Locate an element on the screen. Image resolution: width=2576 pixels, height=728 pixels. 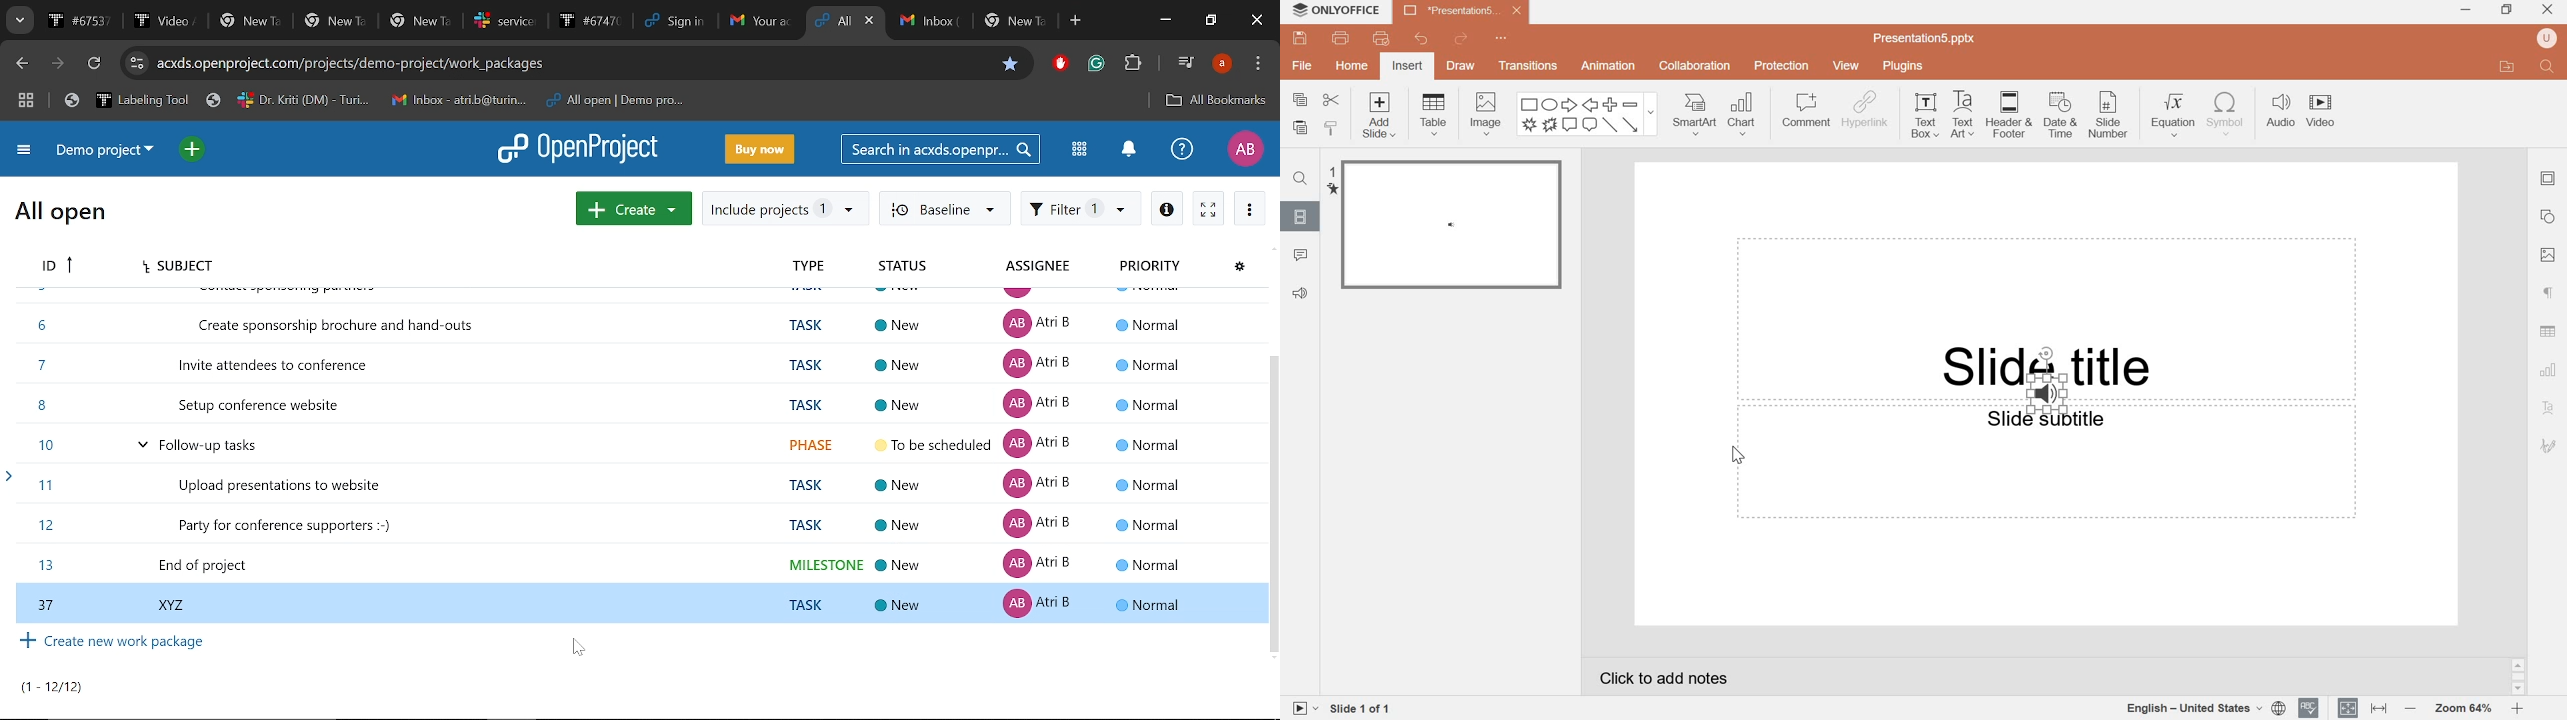
Slide transition - Fade is located at coordinates (1452, 226).